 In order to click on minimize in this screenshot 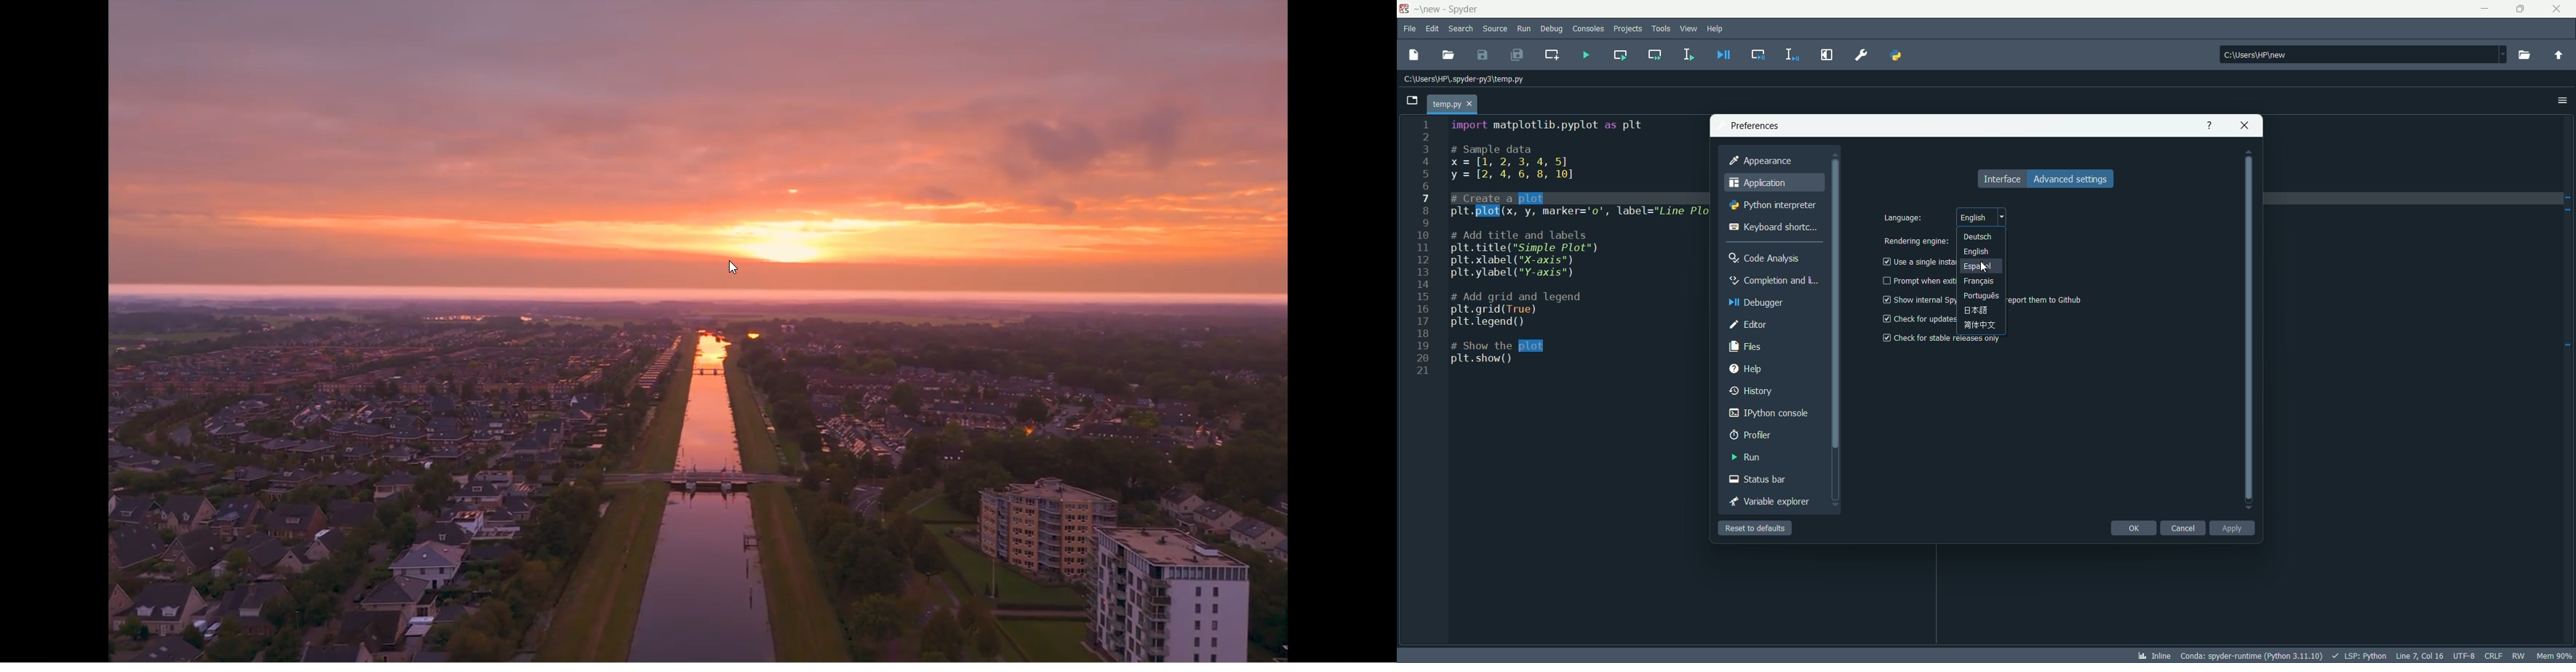, I will do `click(2485, 9)`.